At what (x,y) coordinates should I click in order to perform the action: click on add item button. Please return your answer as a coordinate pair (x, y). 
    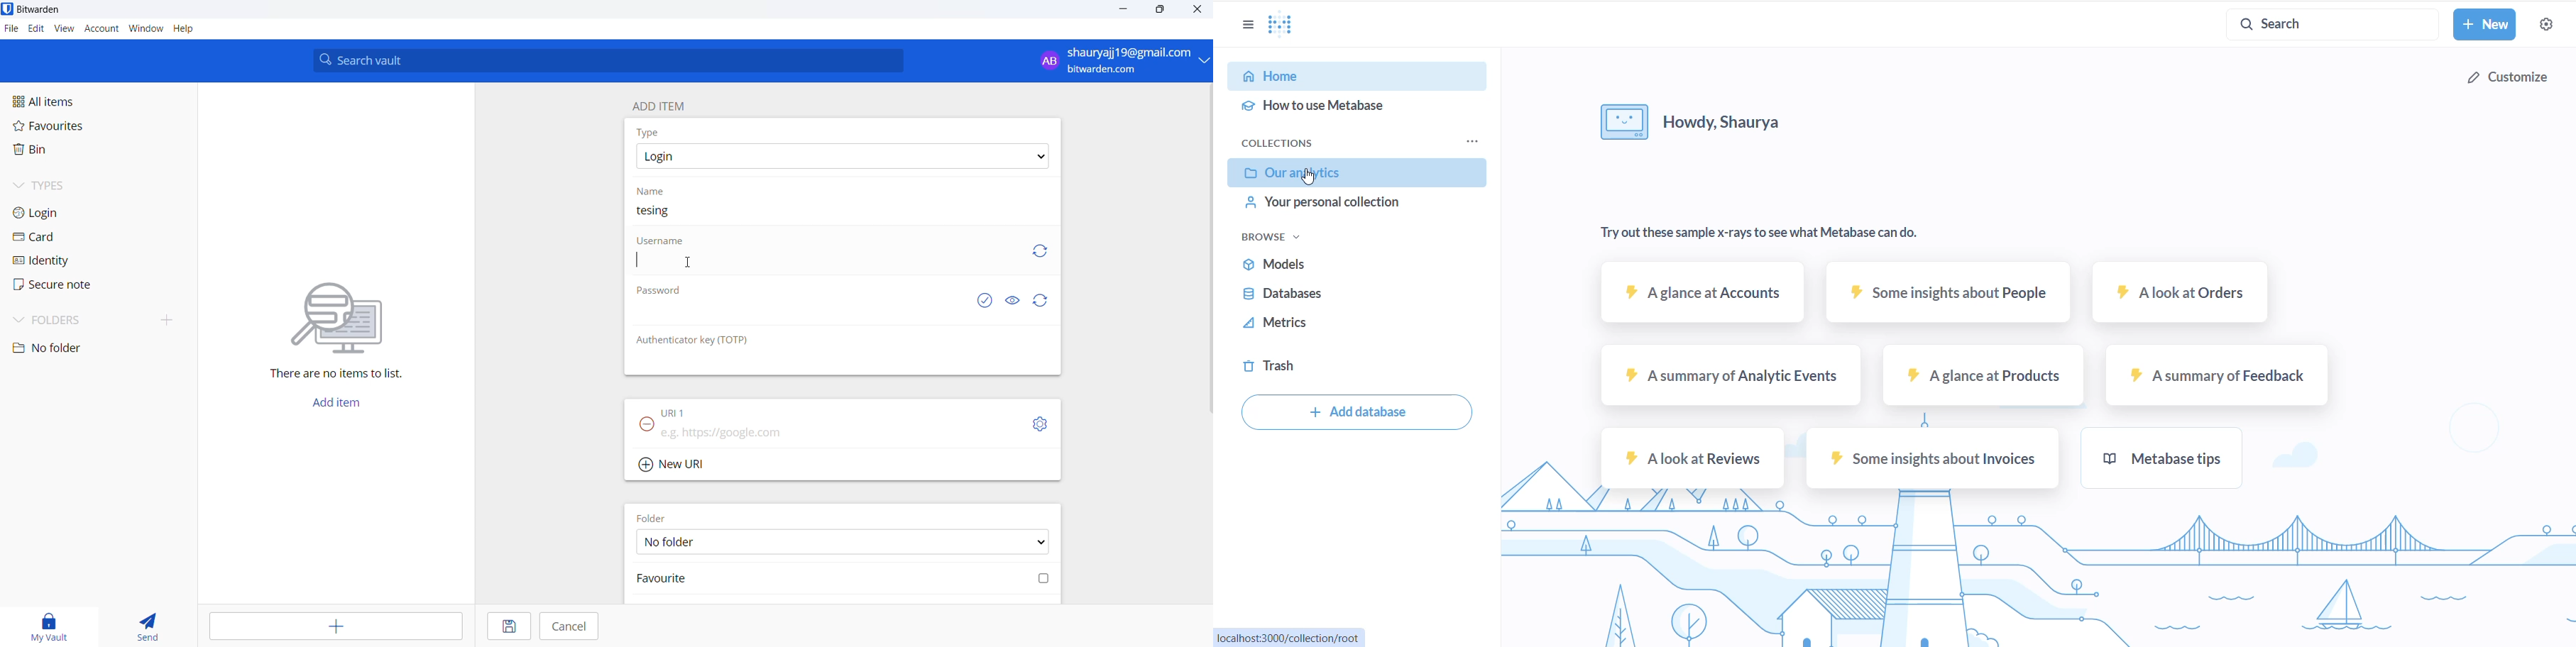
    Looking at the image, I should click on (343, 406).